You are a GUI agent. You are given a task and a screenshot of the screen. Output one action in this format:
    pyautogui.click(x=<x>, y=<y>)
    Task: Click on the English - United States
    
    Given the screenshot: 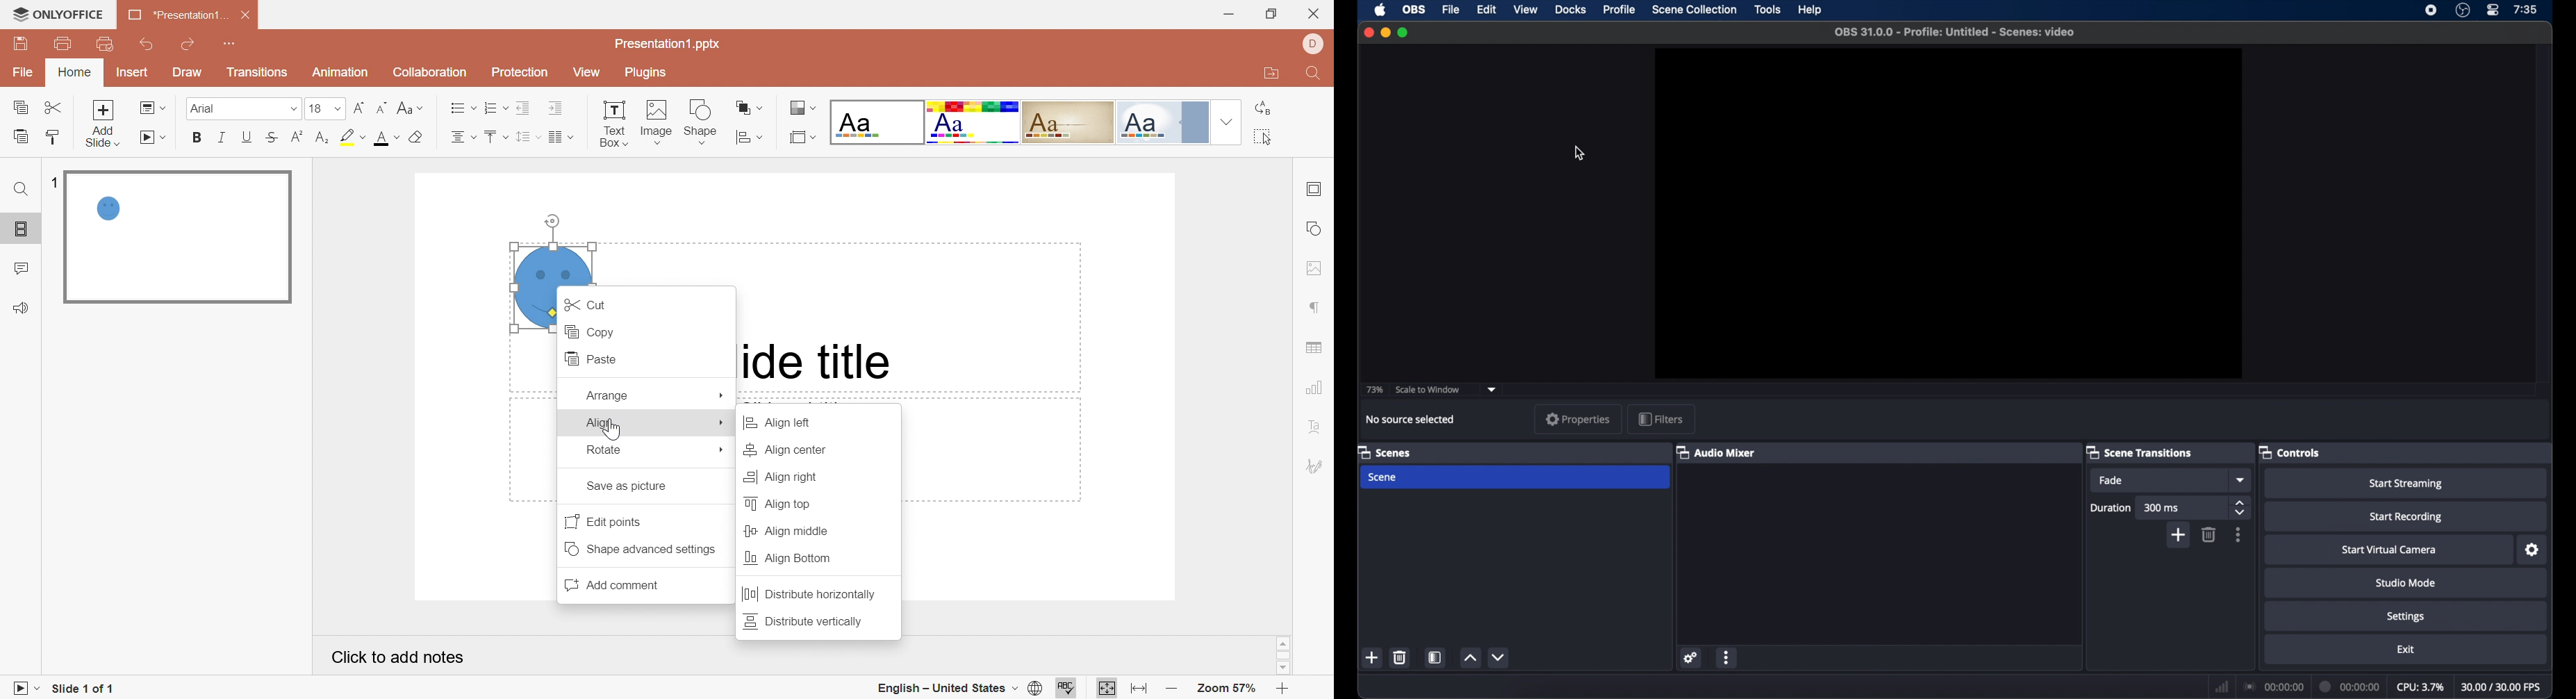 What is the action you would take?
    pyautogui.click(x=947, y=688)
    